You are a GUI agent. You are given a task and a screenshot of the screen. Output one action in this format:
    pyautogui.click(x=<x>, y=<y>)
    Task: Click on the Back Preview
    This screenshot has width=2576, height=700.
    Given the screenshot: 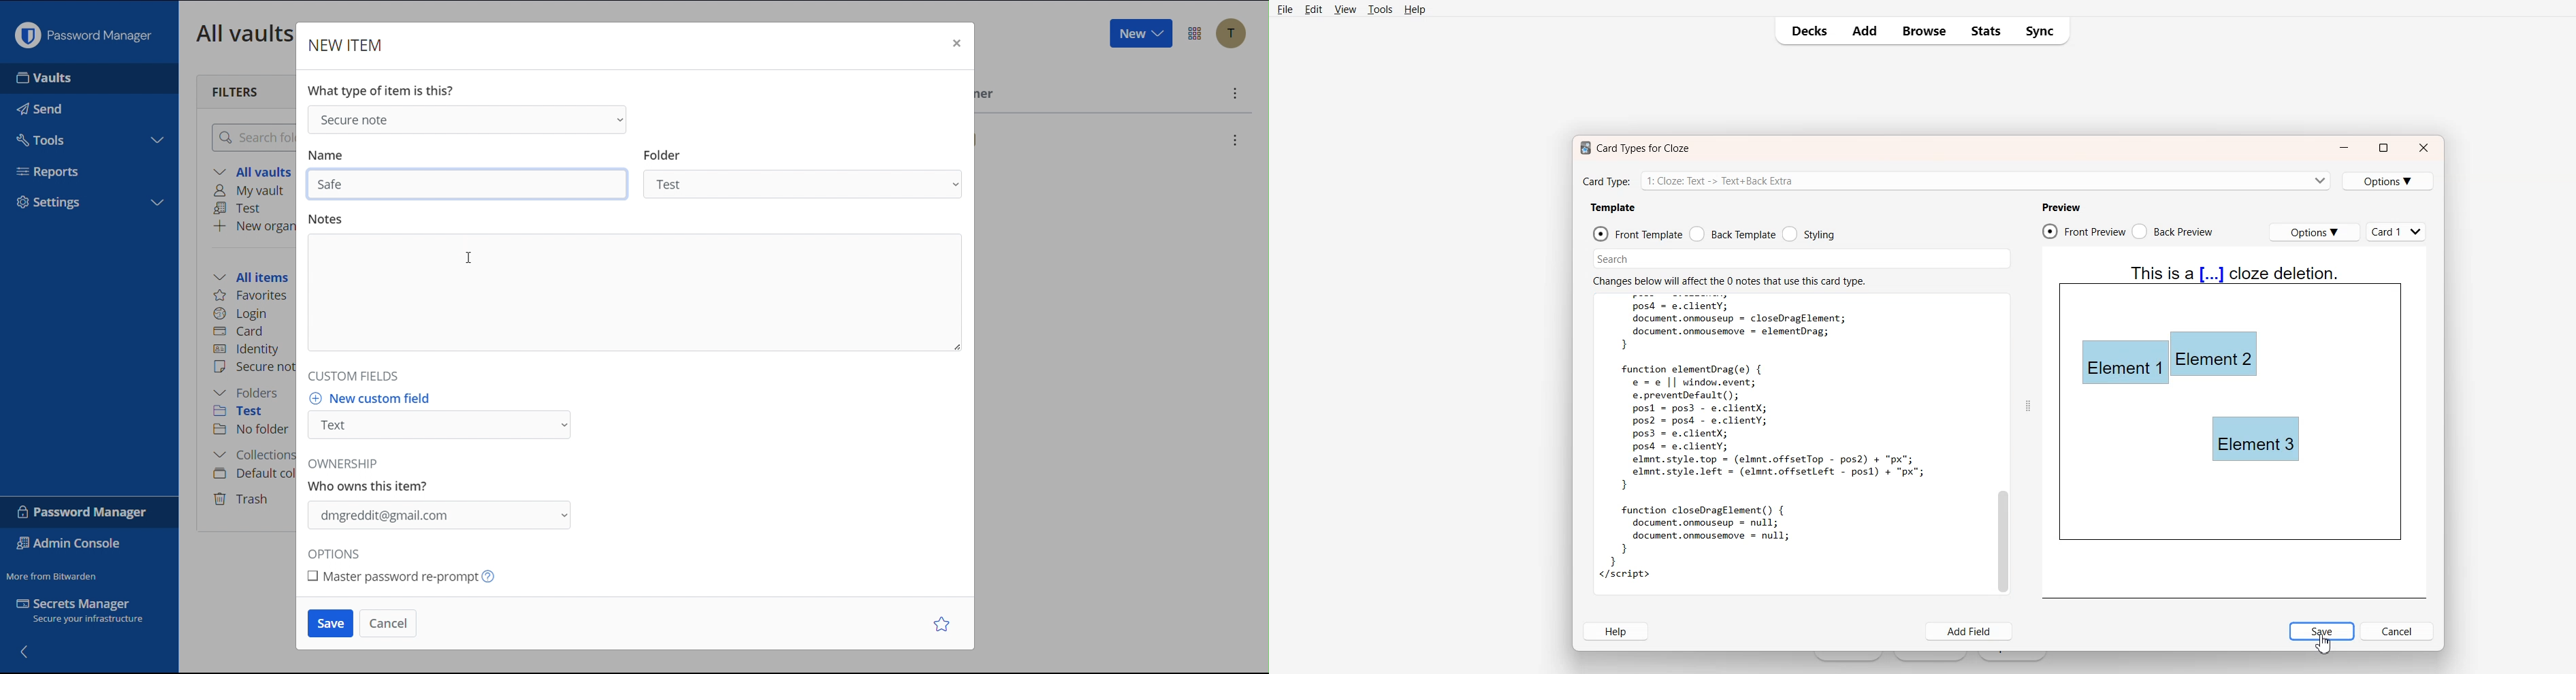 What is the action you would take?
    pyautogui.click(x=2174, y=231)
    